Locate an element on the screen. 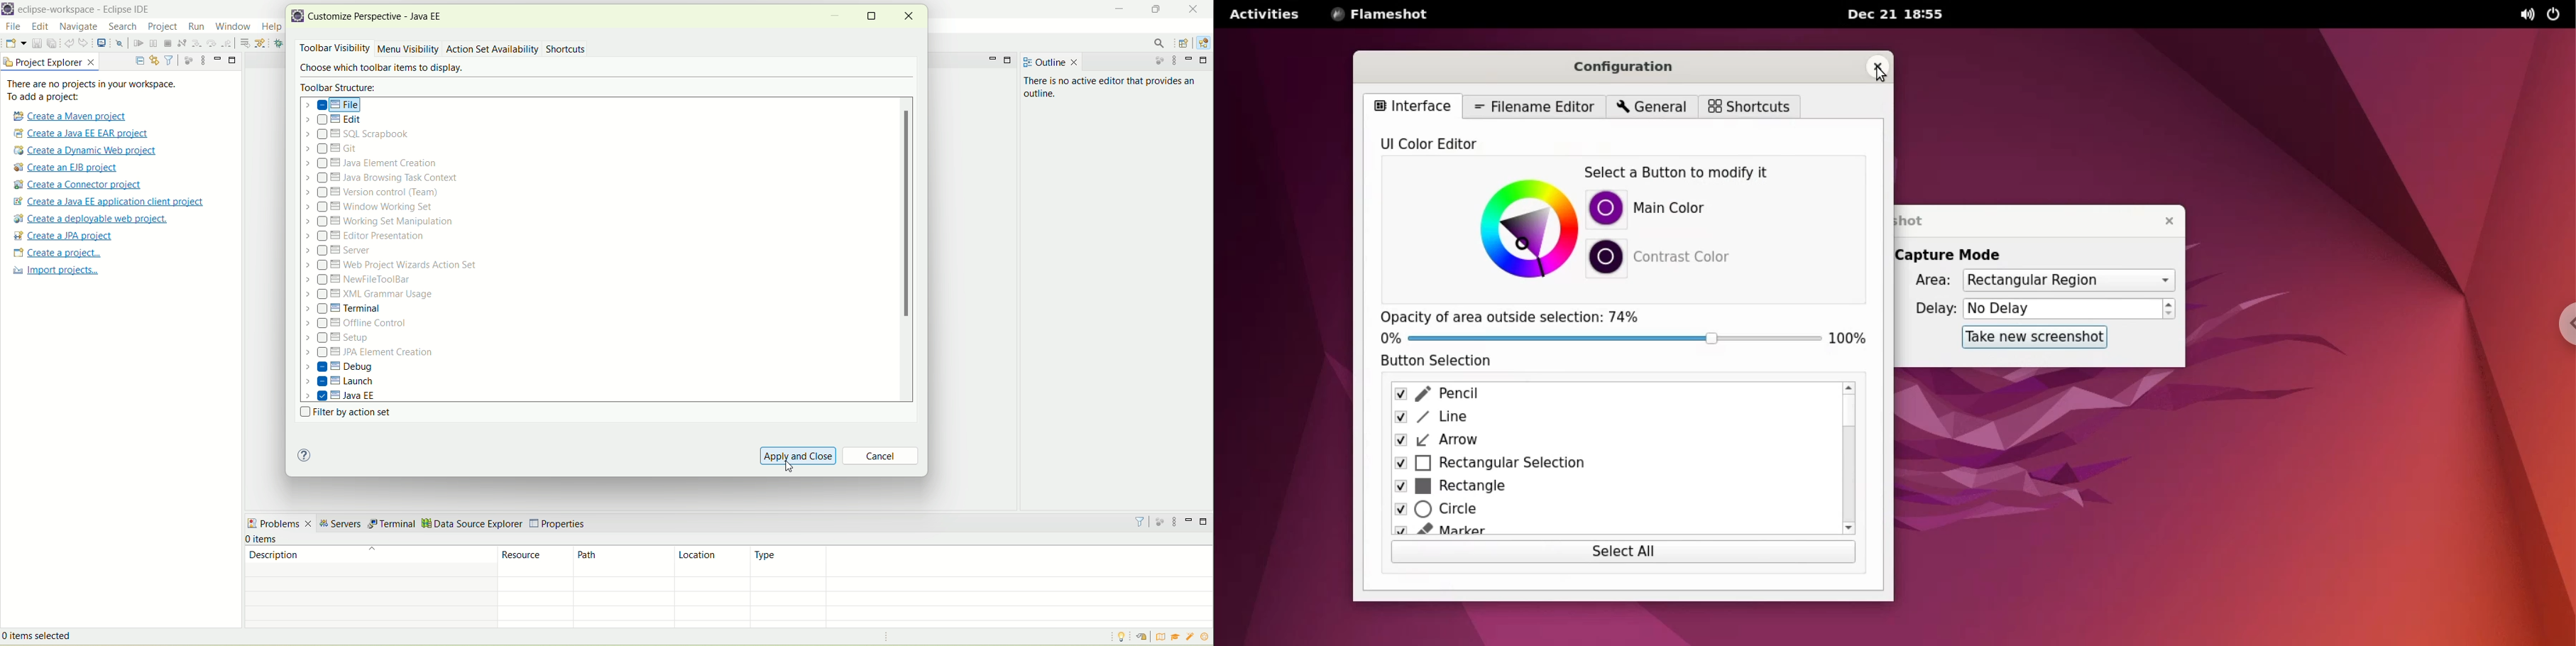  increment or decrement delay is located at coordinates (2169, 310).